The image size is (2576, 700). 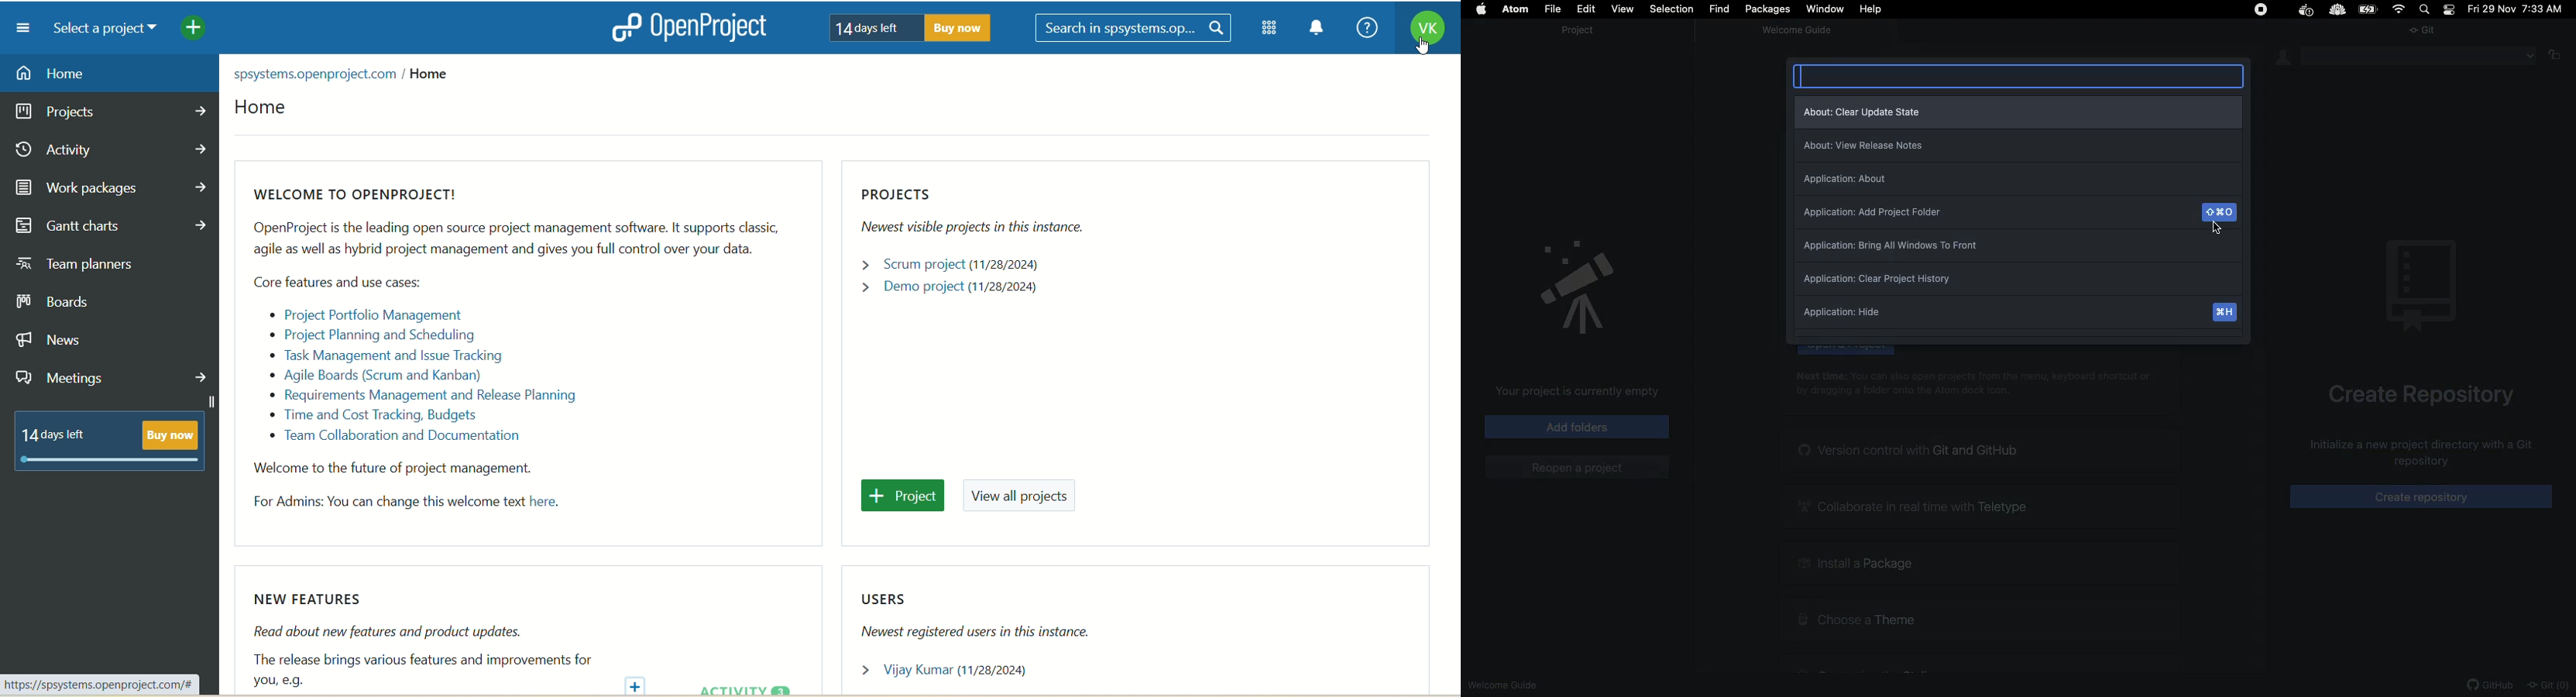 I want to click on Application about, so click(x=2018, y=180).